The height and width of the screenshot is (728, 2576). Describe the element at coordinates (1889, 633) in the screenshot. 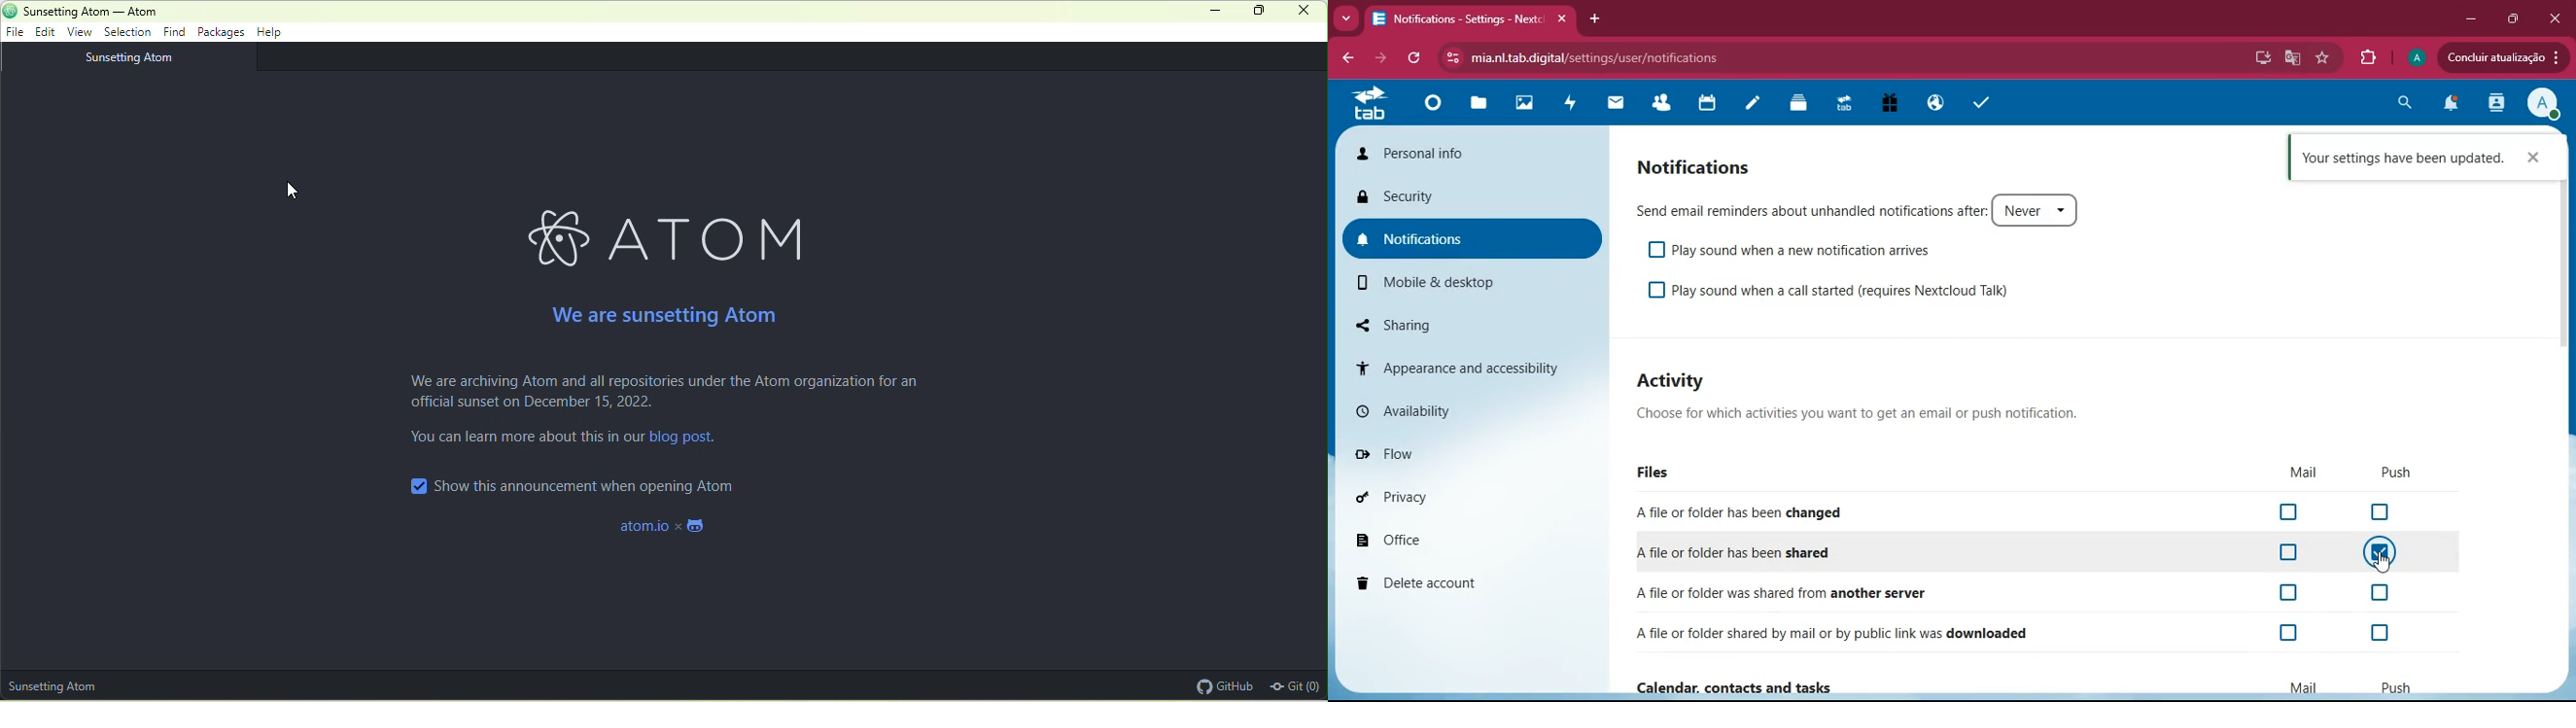

I see `downloaded` at that location.